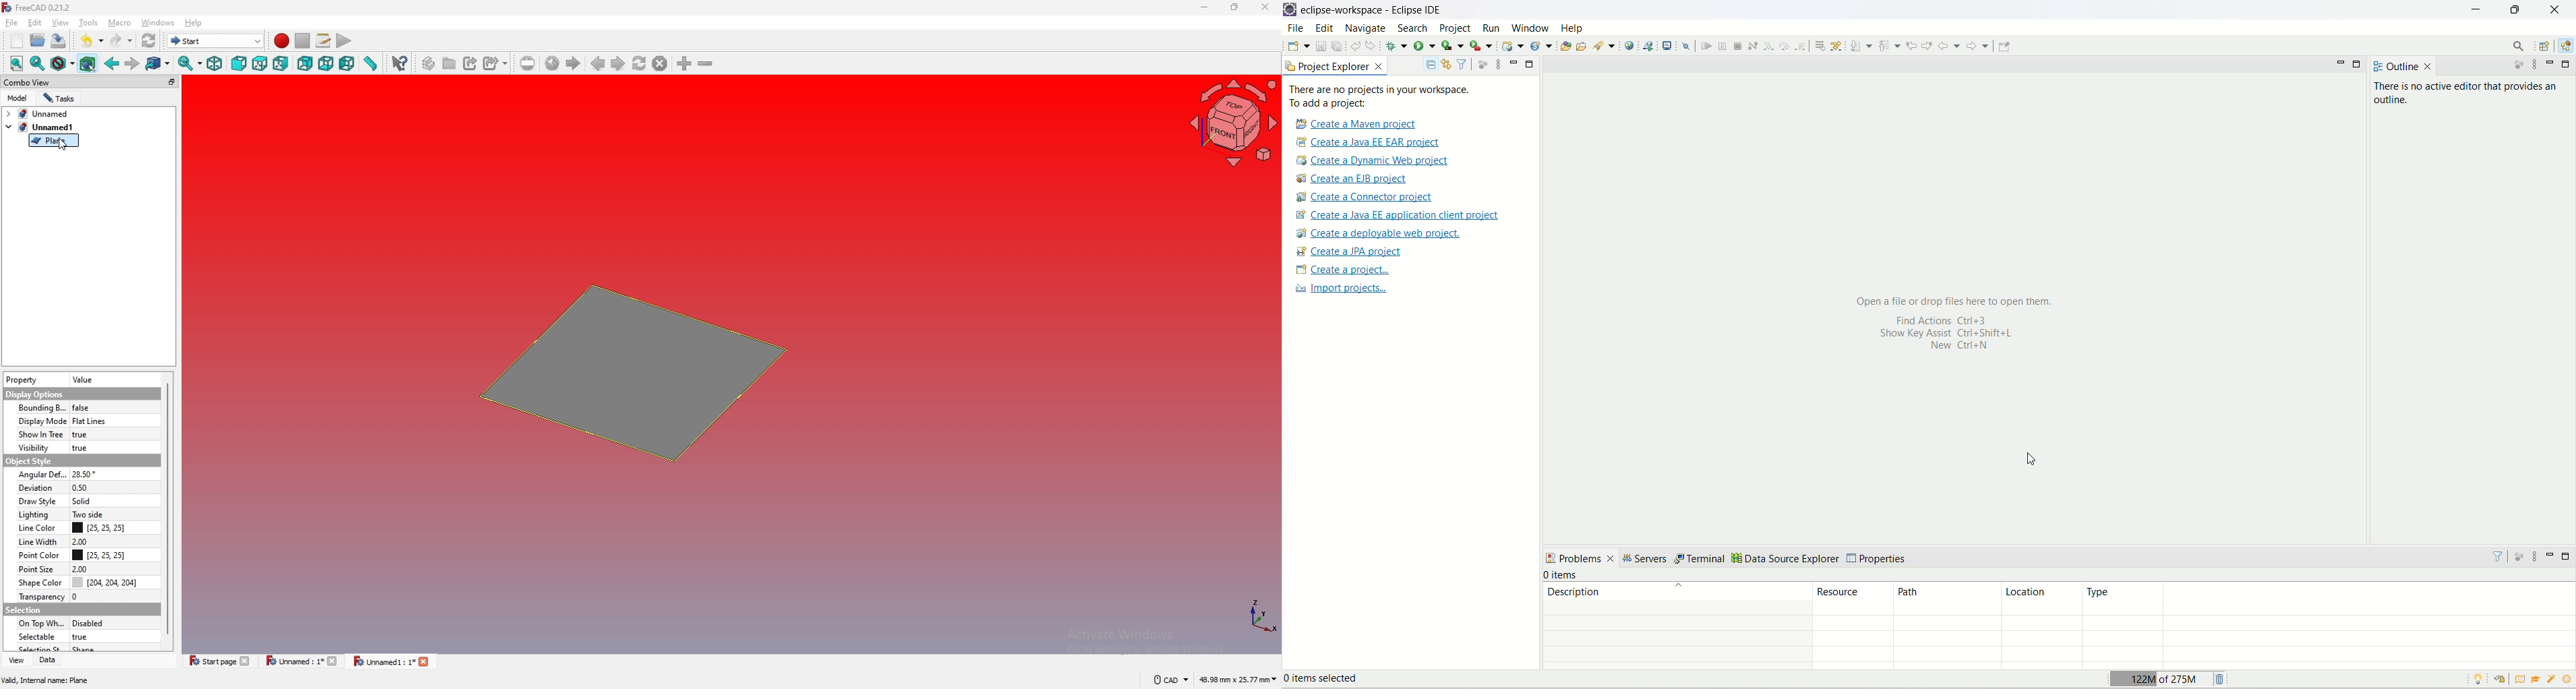 Image resolution: width=2576 pixels, height=700 pixels. What do you see at coordinates (34, 514) in the screenshot?
I see `lighting` at bounding box center [34, 514].